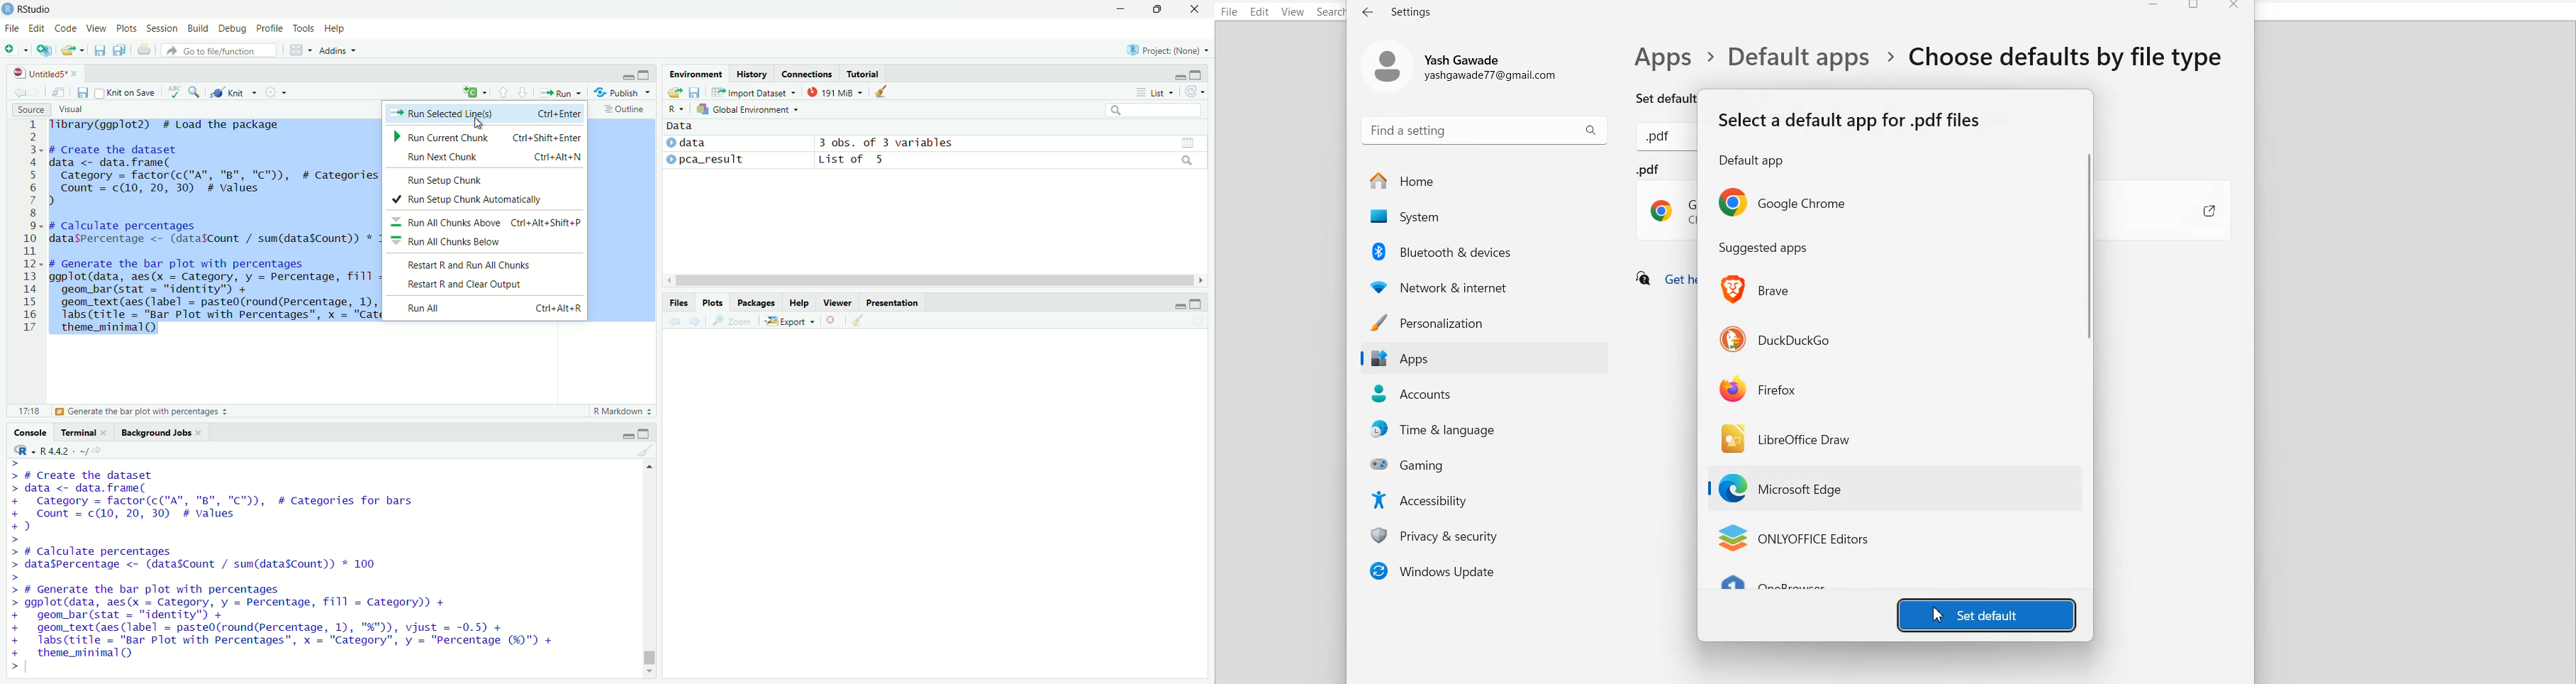 The image size is (2576, 700). What do you see at coordinates (752, 74) in the screenshot?
I see `history` at bounding box center [752, 74].